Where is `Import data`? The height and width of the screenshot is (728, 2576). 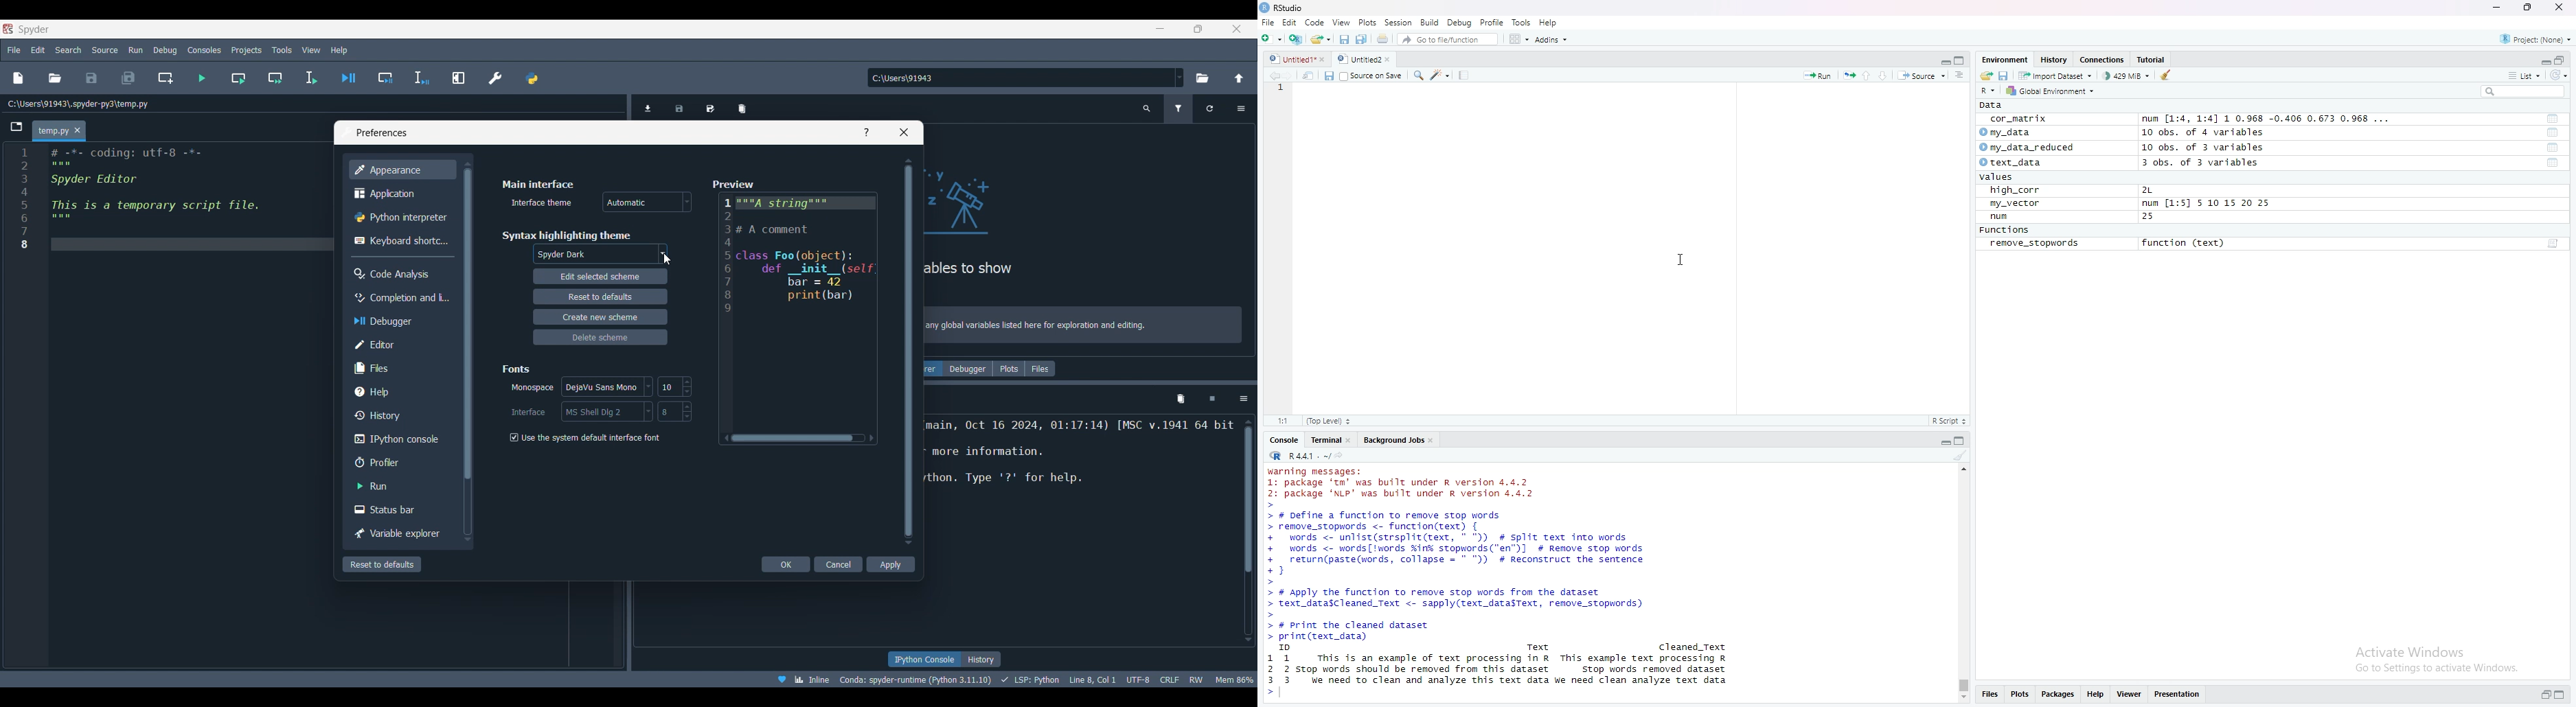
Import data is located at coordinates (650, 107).